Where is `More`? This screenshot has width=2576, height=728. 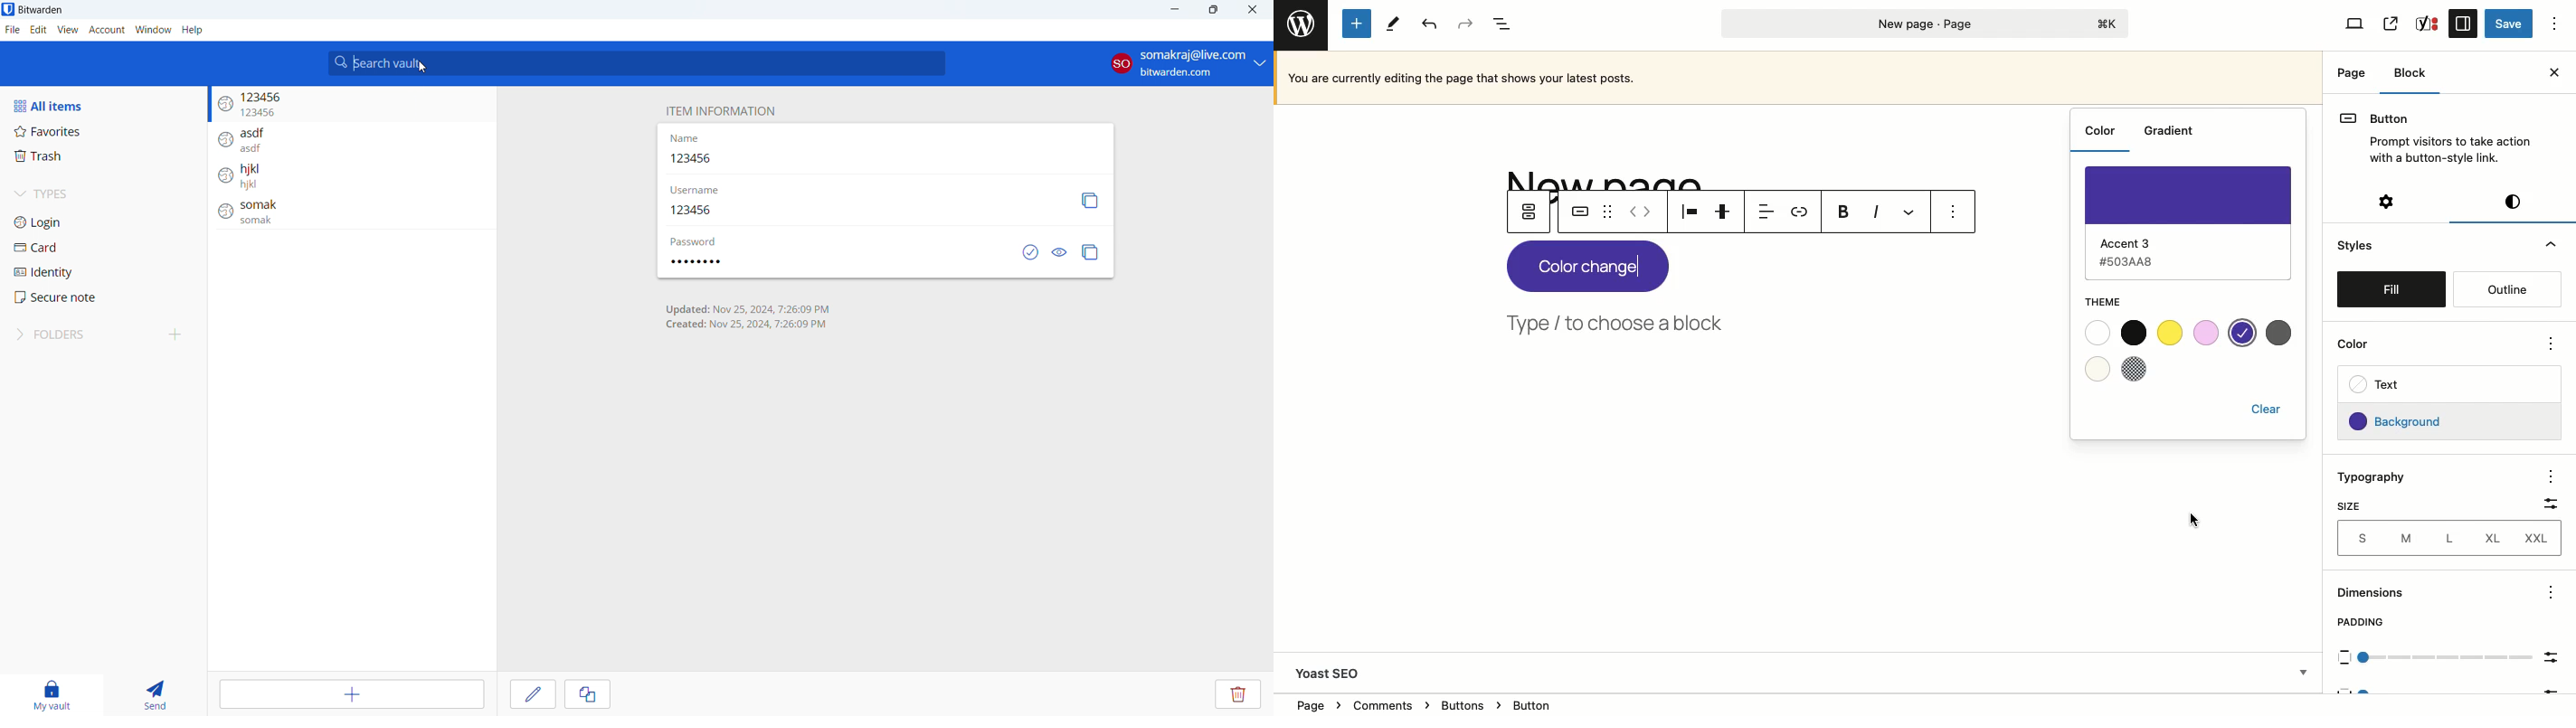
More is located at coordinates (1908, 212).